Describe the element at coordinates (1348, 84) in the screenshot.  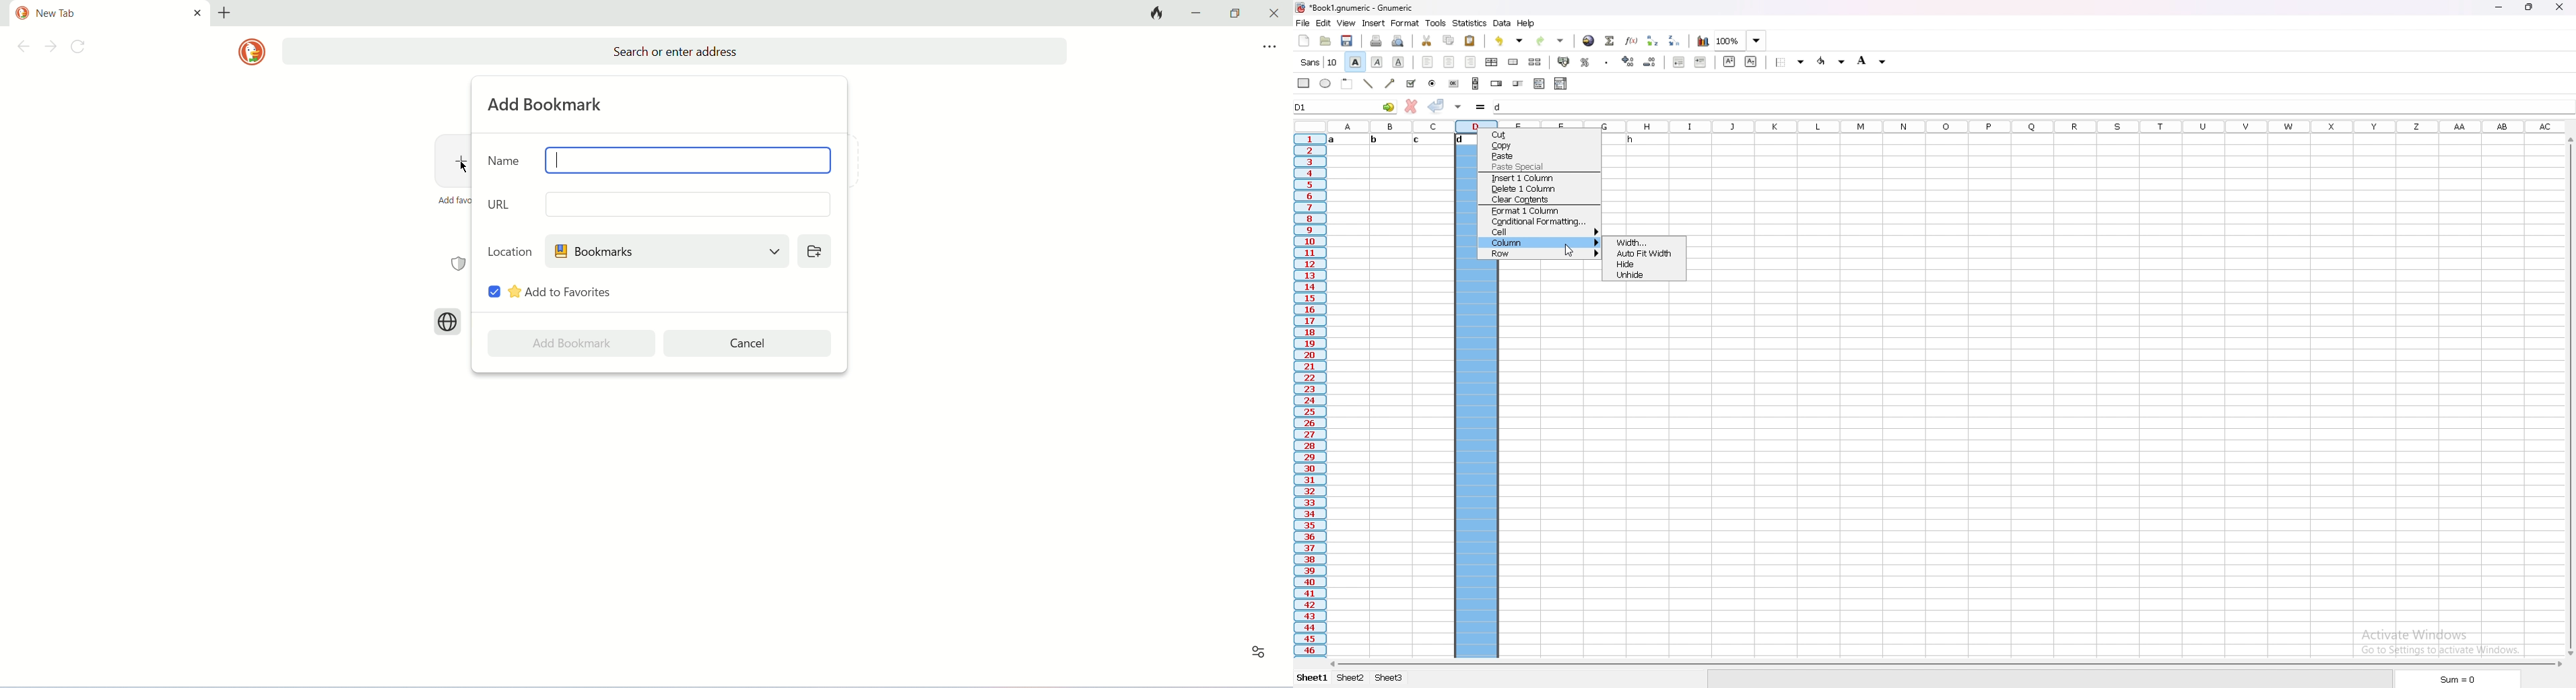
I see `frame` at that location.